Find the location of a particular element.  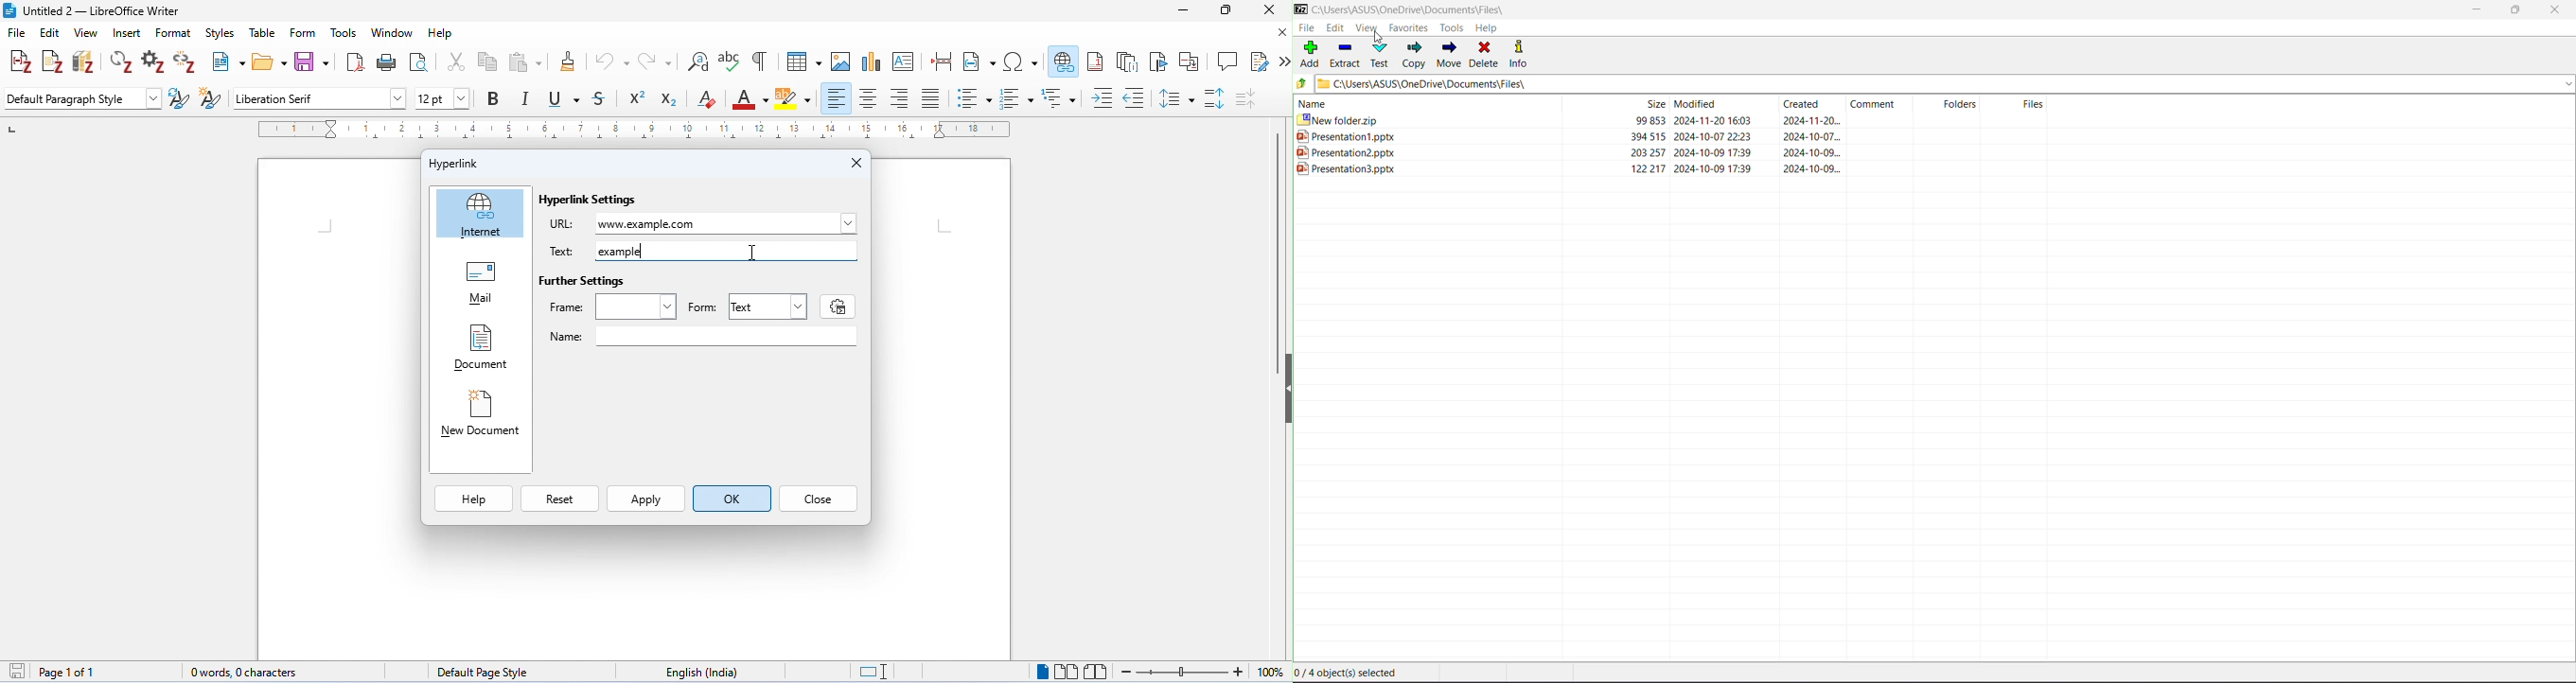

Info is located at coordinates (1519, 53).